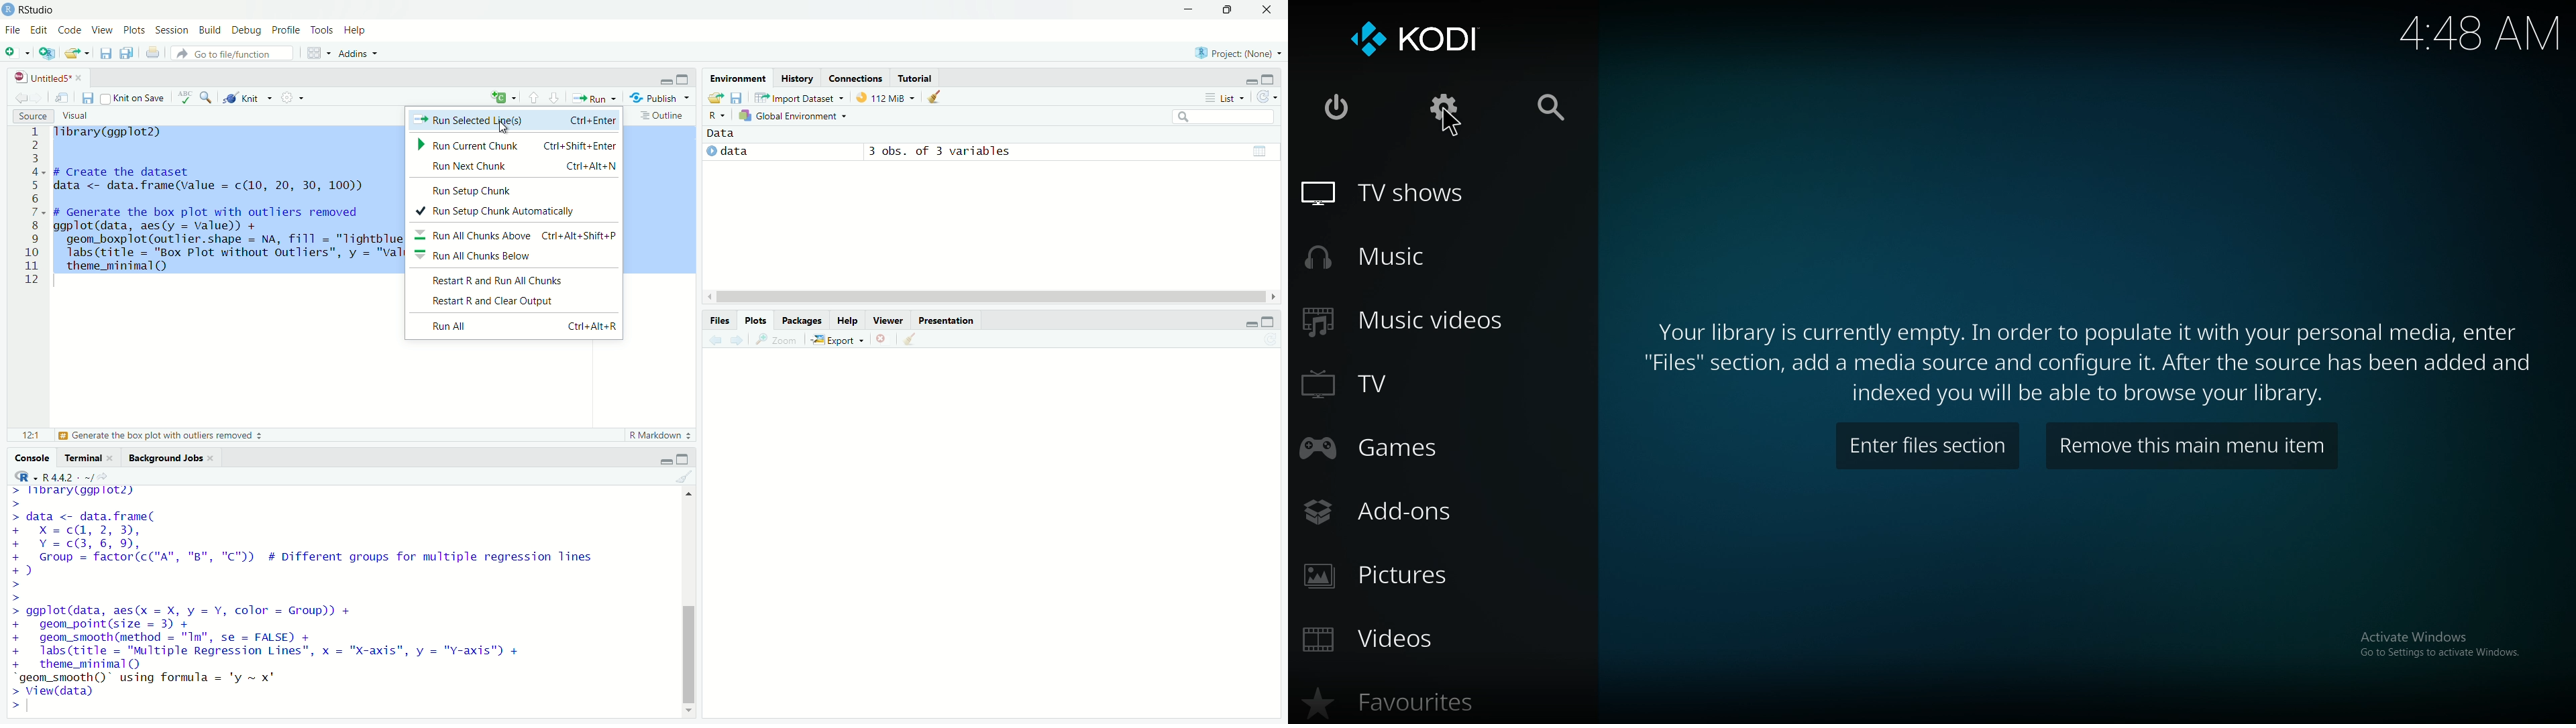 This screenshot has height=728, width=2576. I want to click on clear, so click(686, 477).